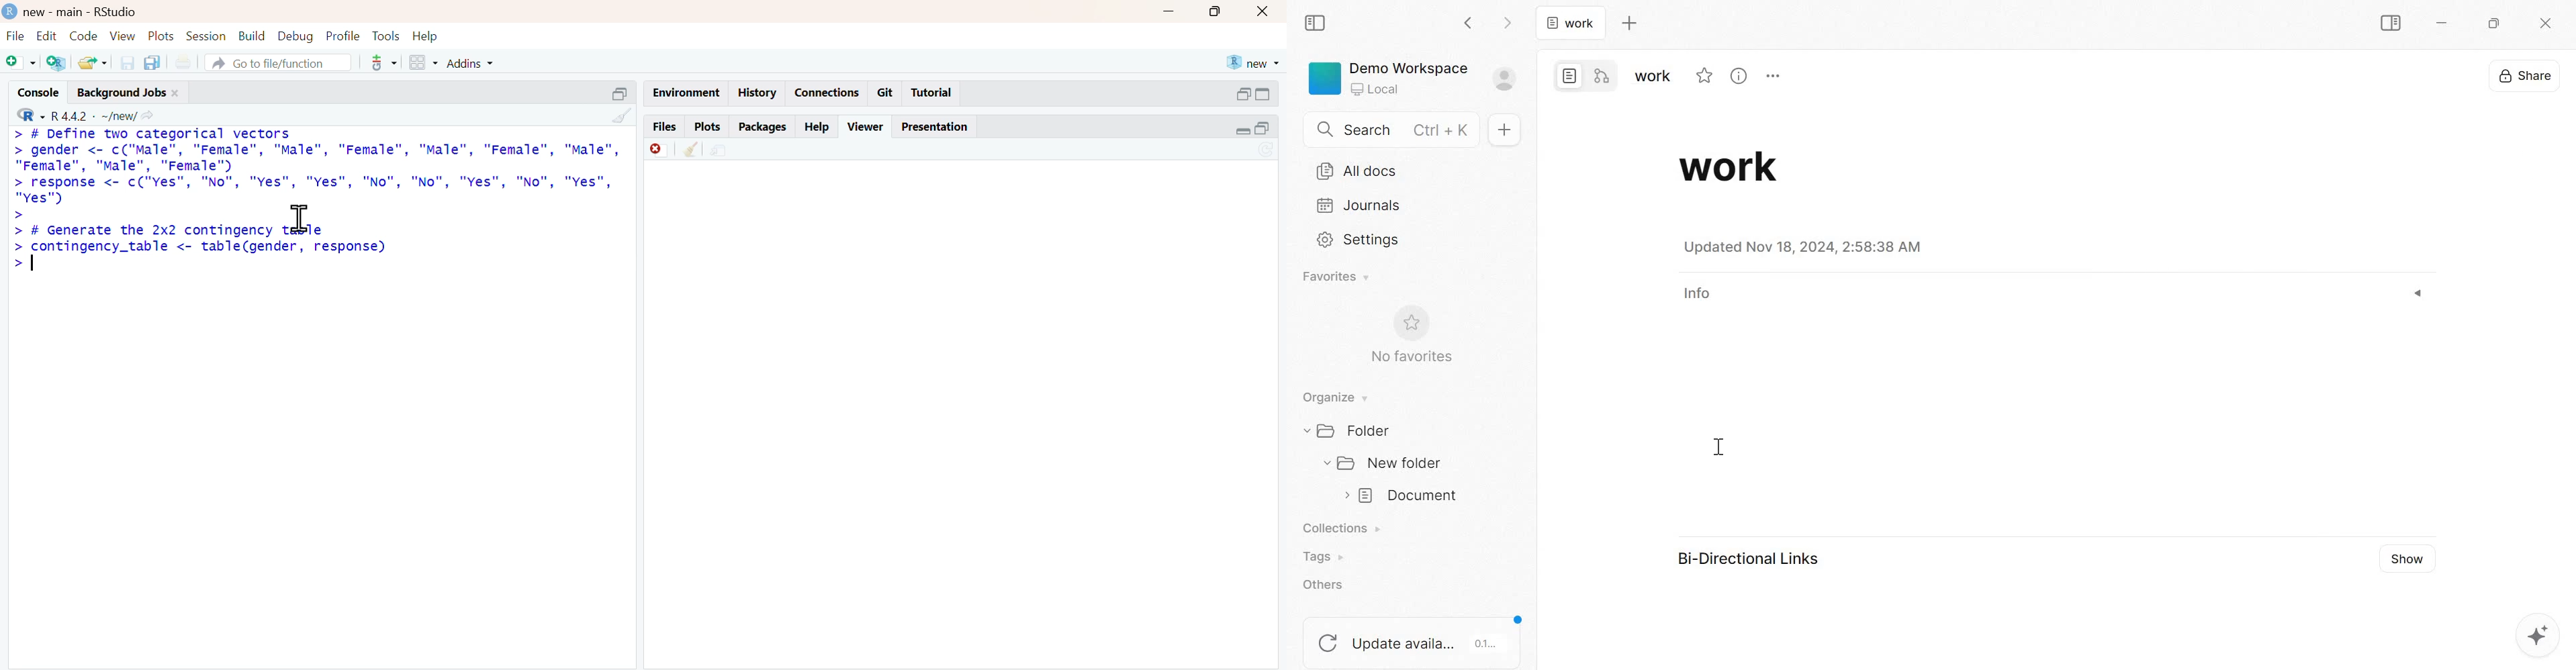 This screenshot has height=672, width=2576. What do you see at coordinates (1243, 131) in the screenshot?
I see `expand/collapse` at bounding box center [1243, 131].